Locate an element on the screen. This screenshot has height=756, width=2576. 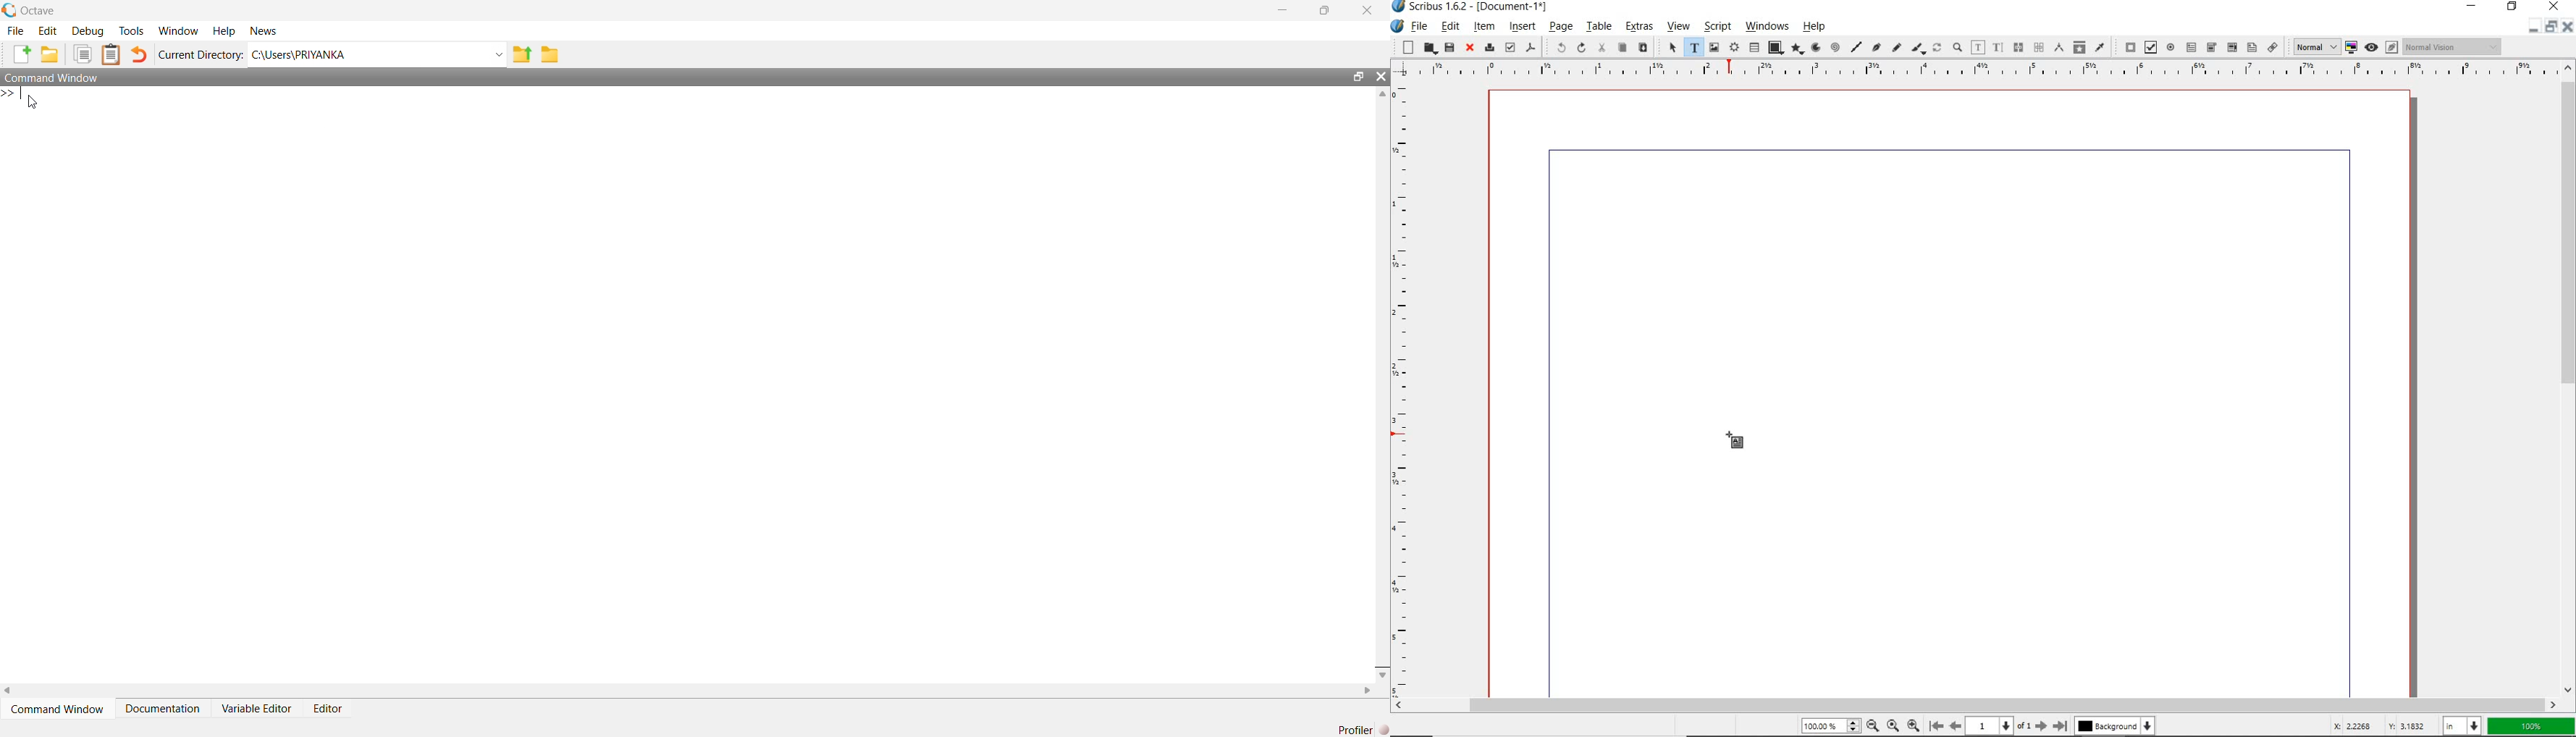
arc is located at coordinates (1814, 48).